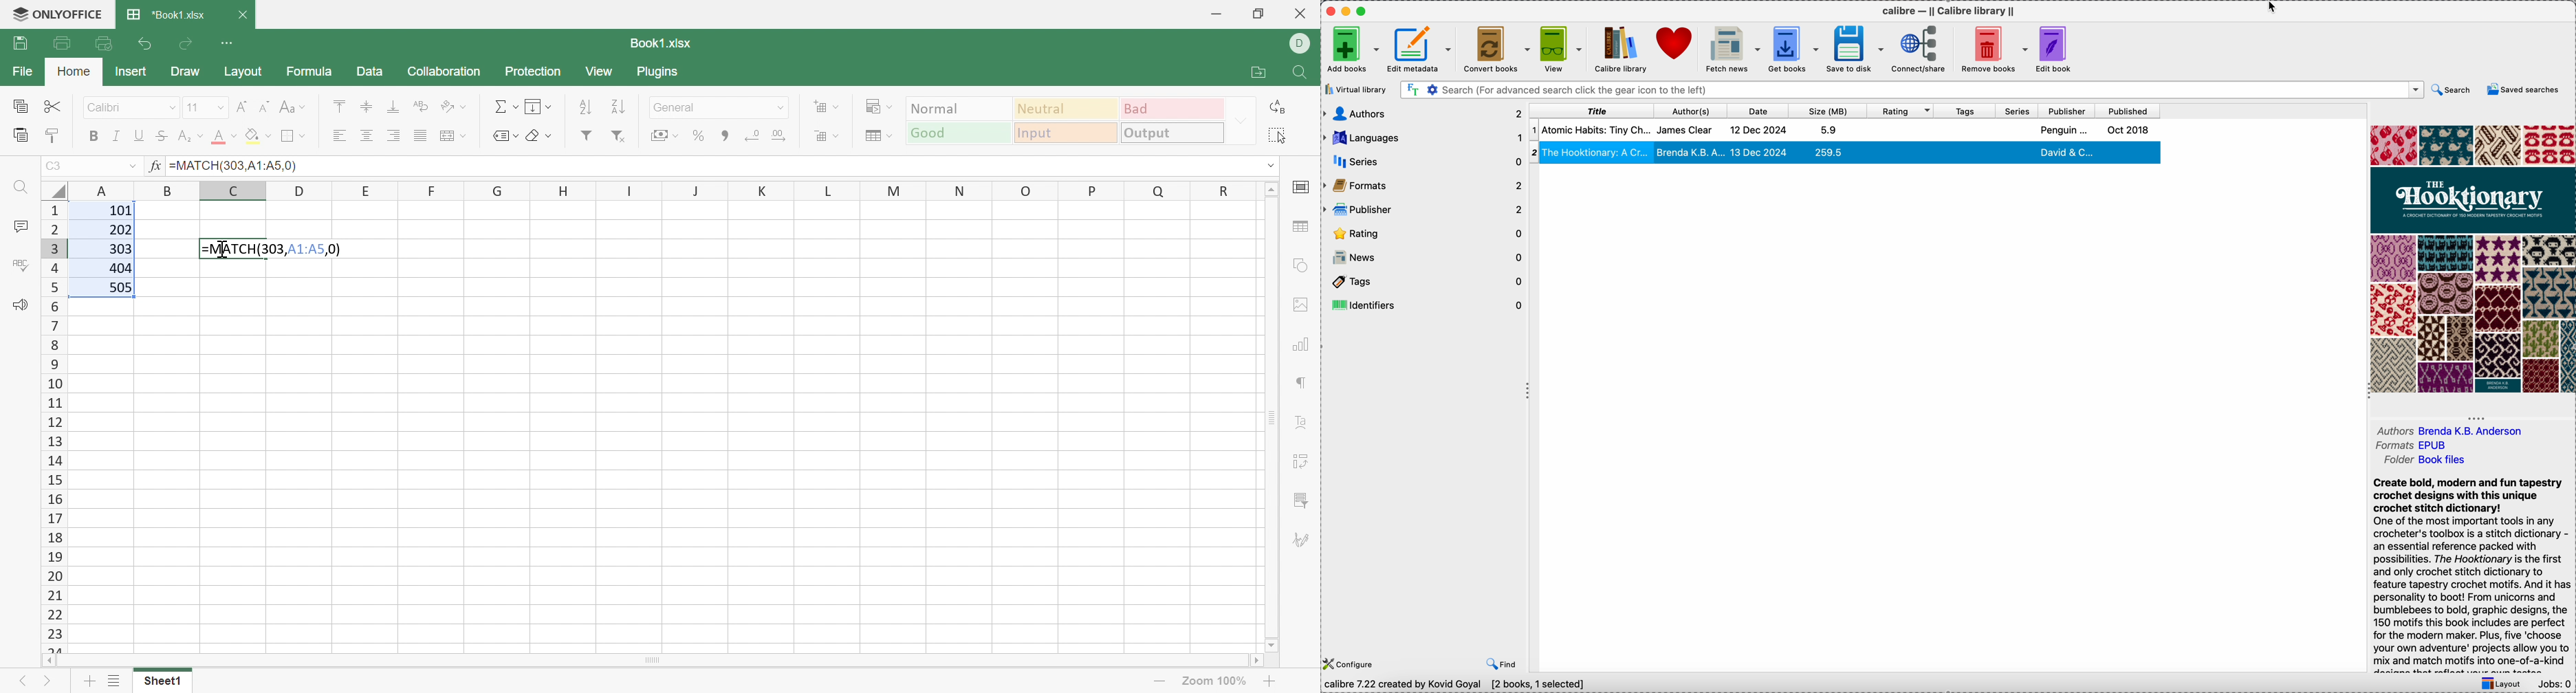 This screenshot has height=700, width=2576. Describe the element at coordinates (1422, 184) in the screenshot. I see `formats` at that location.